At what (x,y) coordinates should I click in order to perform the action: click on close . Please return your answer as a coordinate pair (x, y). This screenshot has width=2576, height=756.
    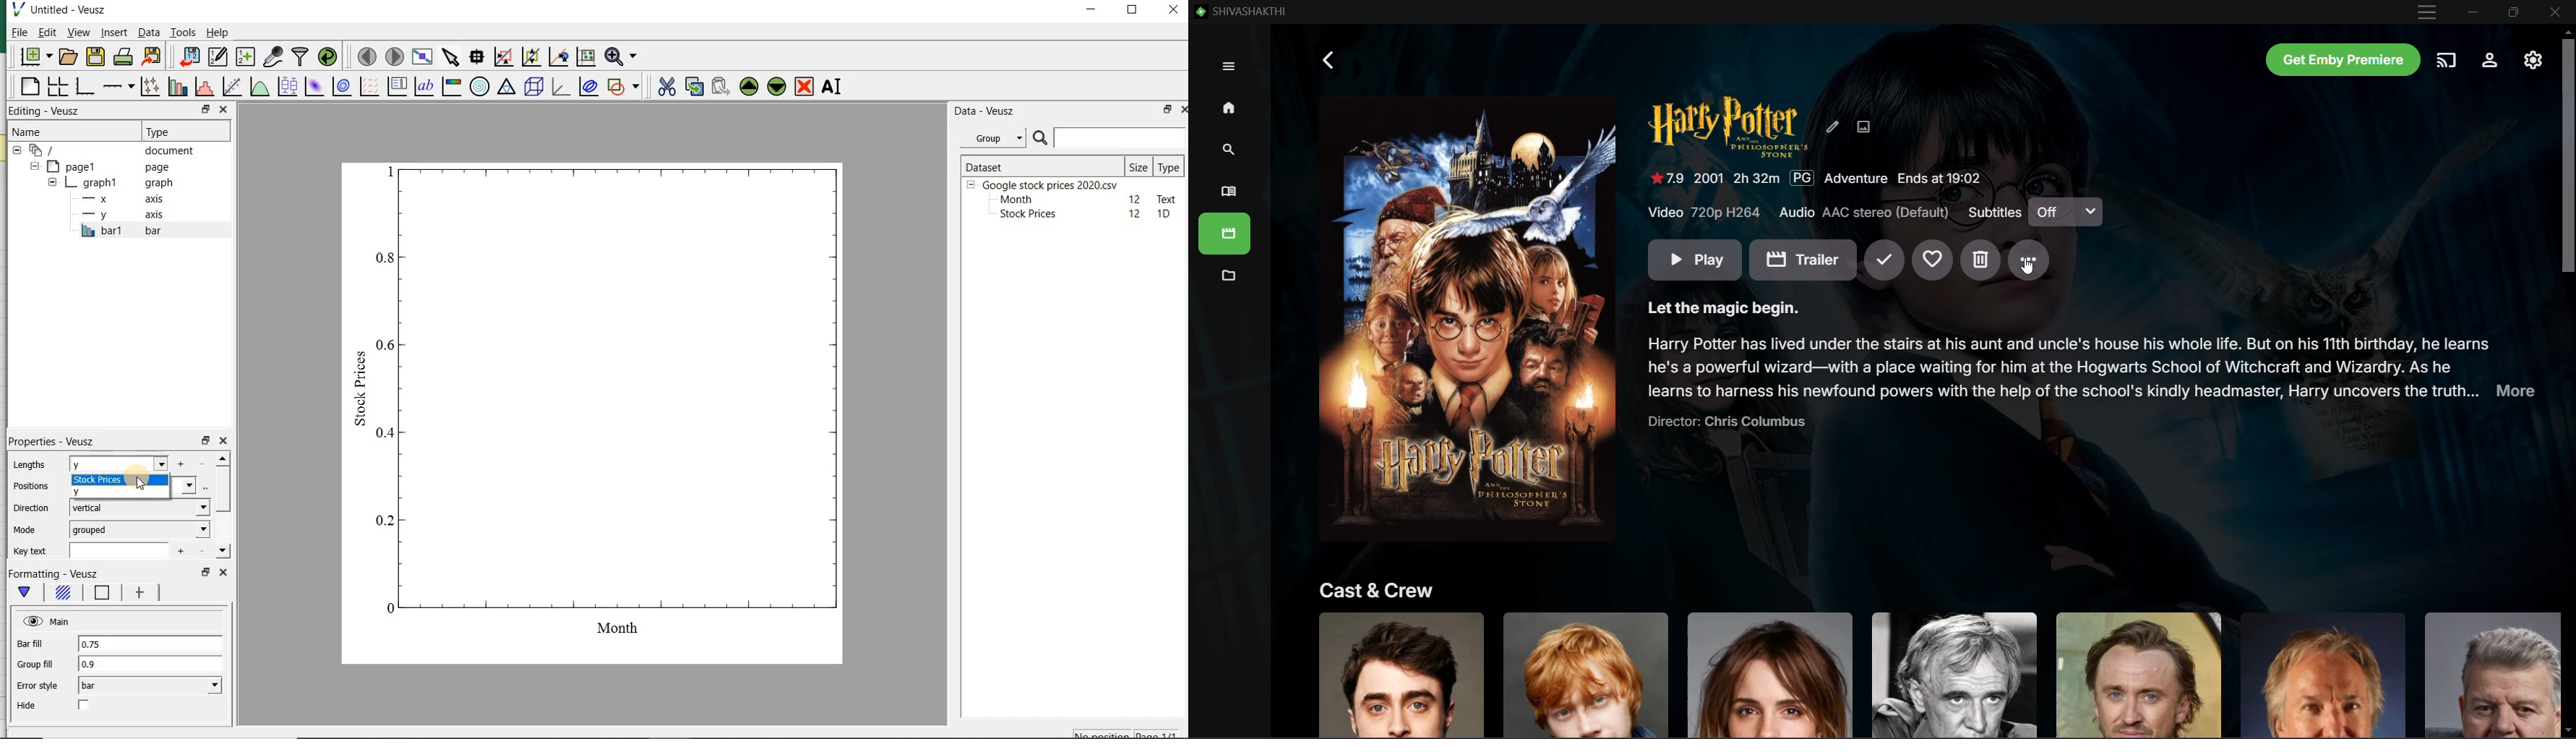
    Looking at the image, I should click on (1188, 110).